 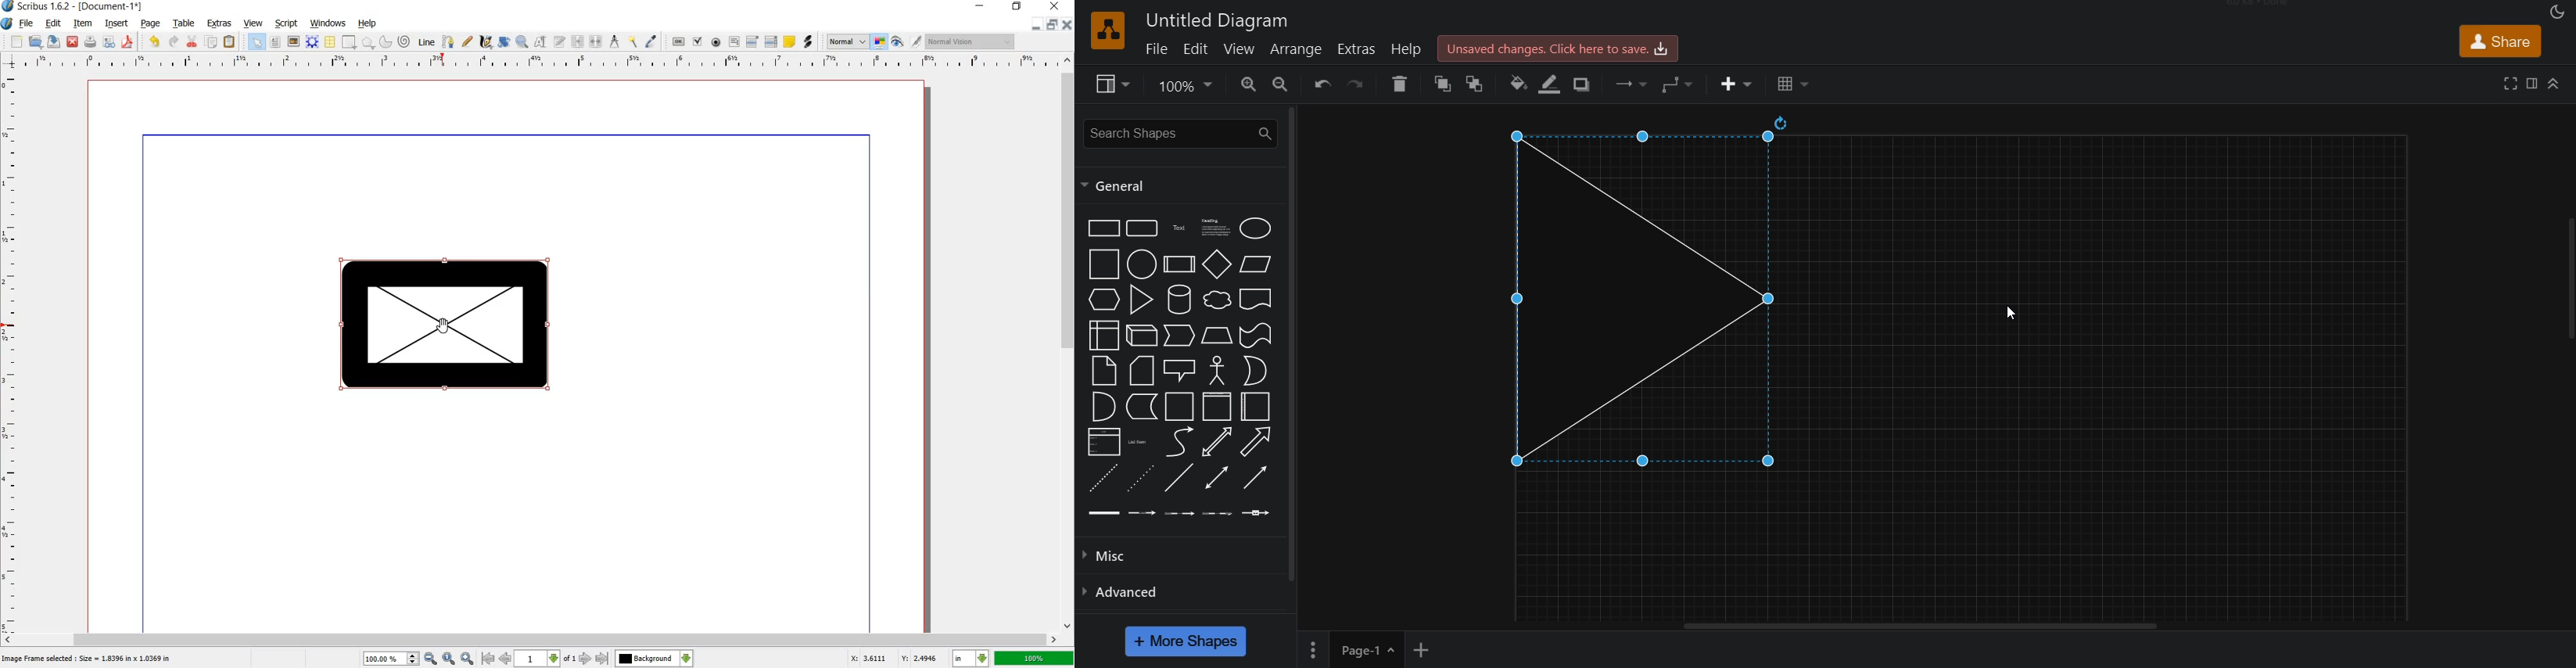 I want to click on measurements, so click(x=615, y=41).